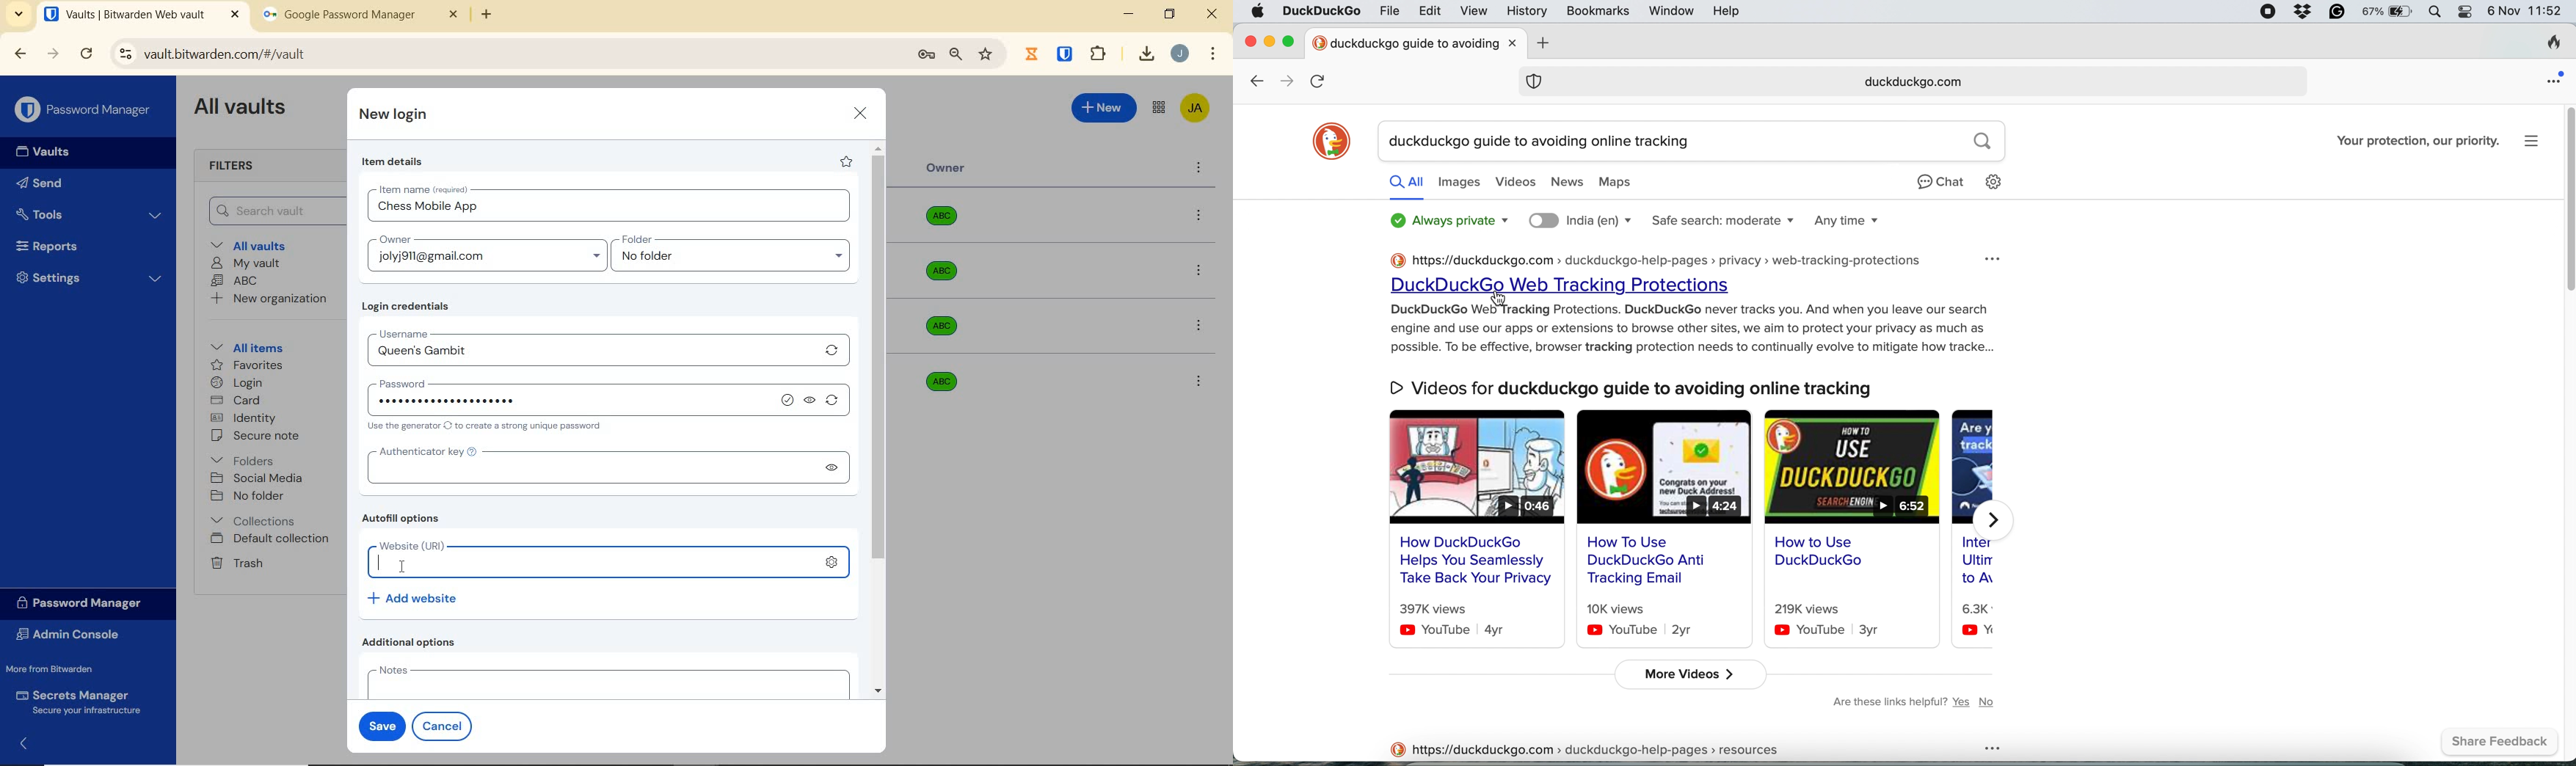  What do you see at coordinates (2307, 12) in the screenshot?
I see `dropbox` at bounding box center [2307, 12].